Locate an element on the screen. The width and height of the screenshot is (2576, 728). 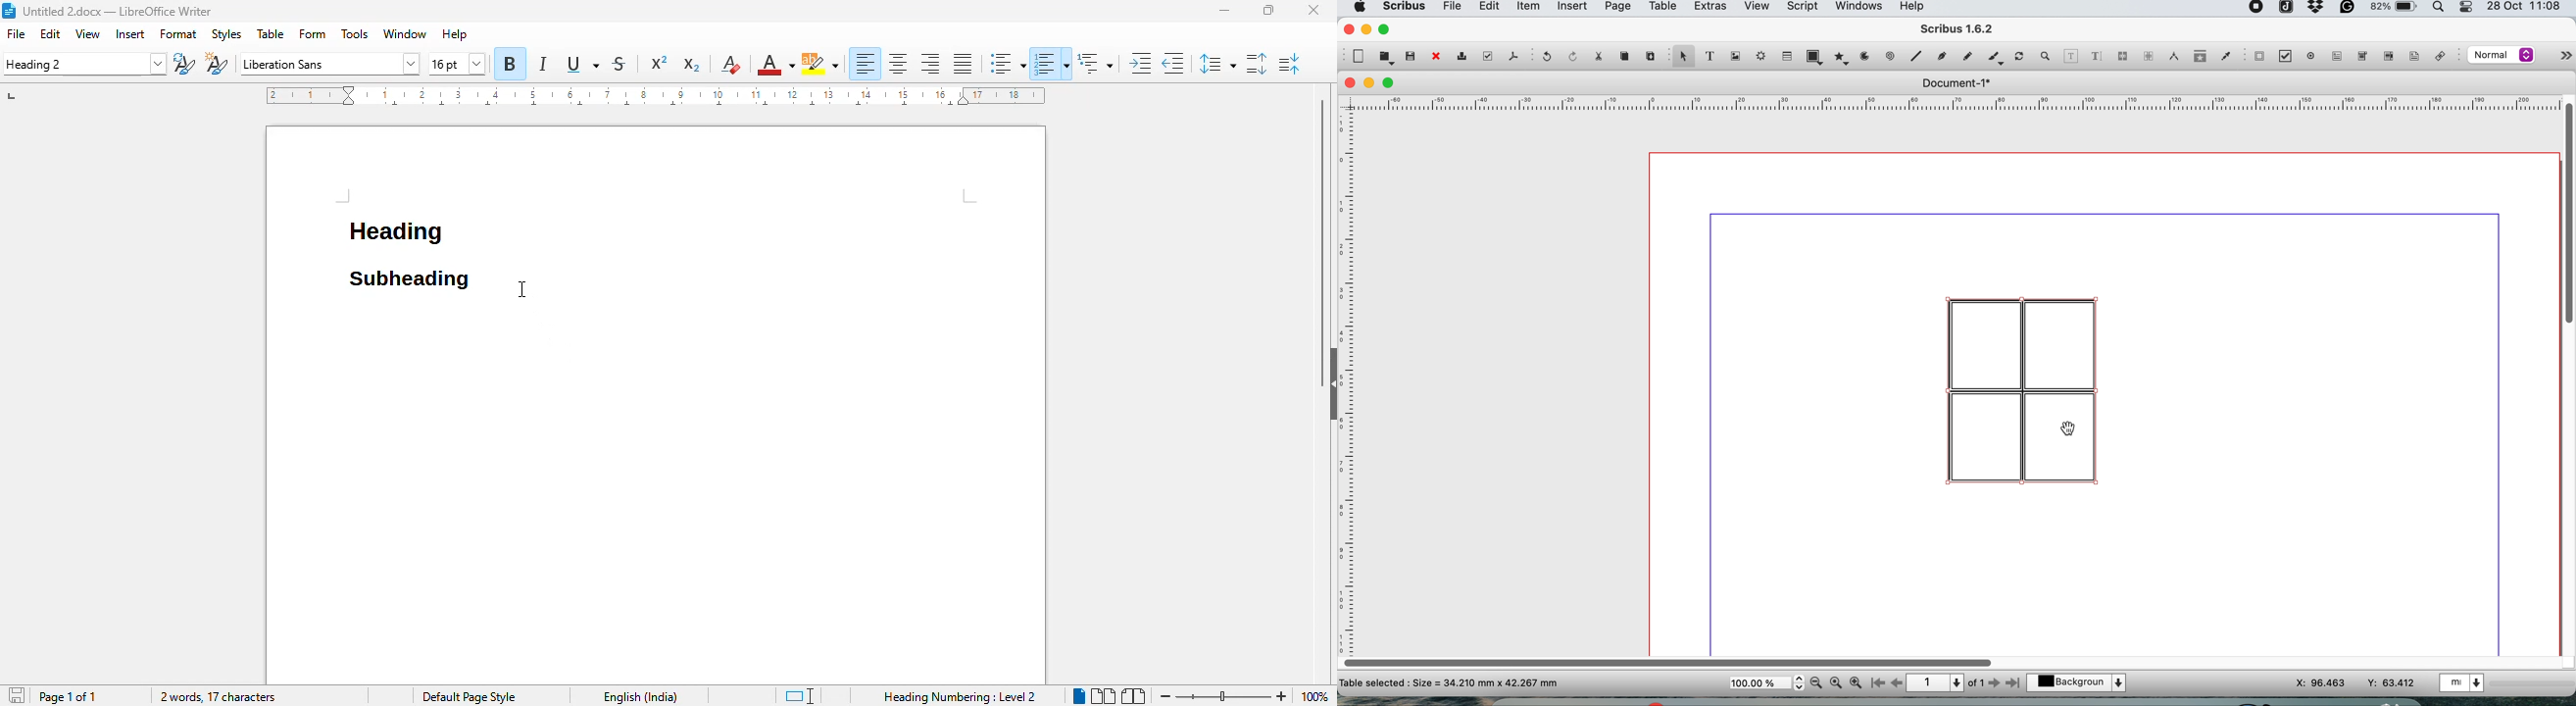
zoom in is located at coordinates (1856, 683).